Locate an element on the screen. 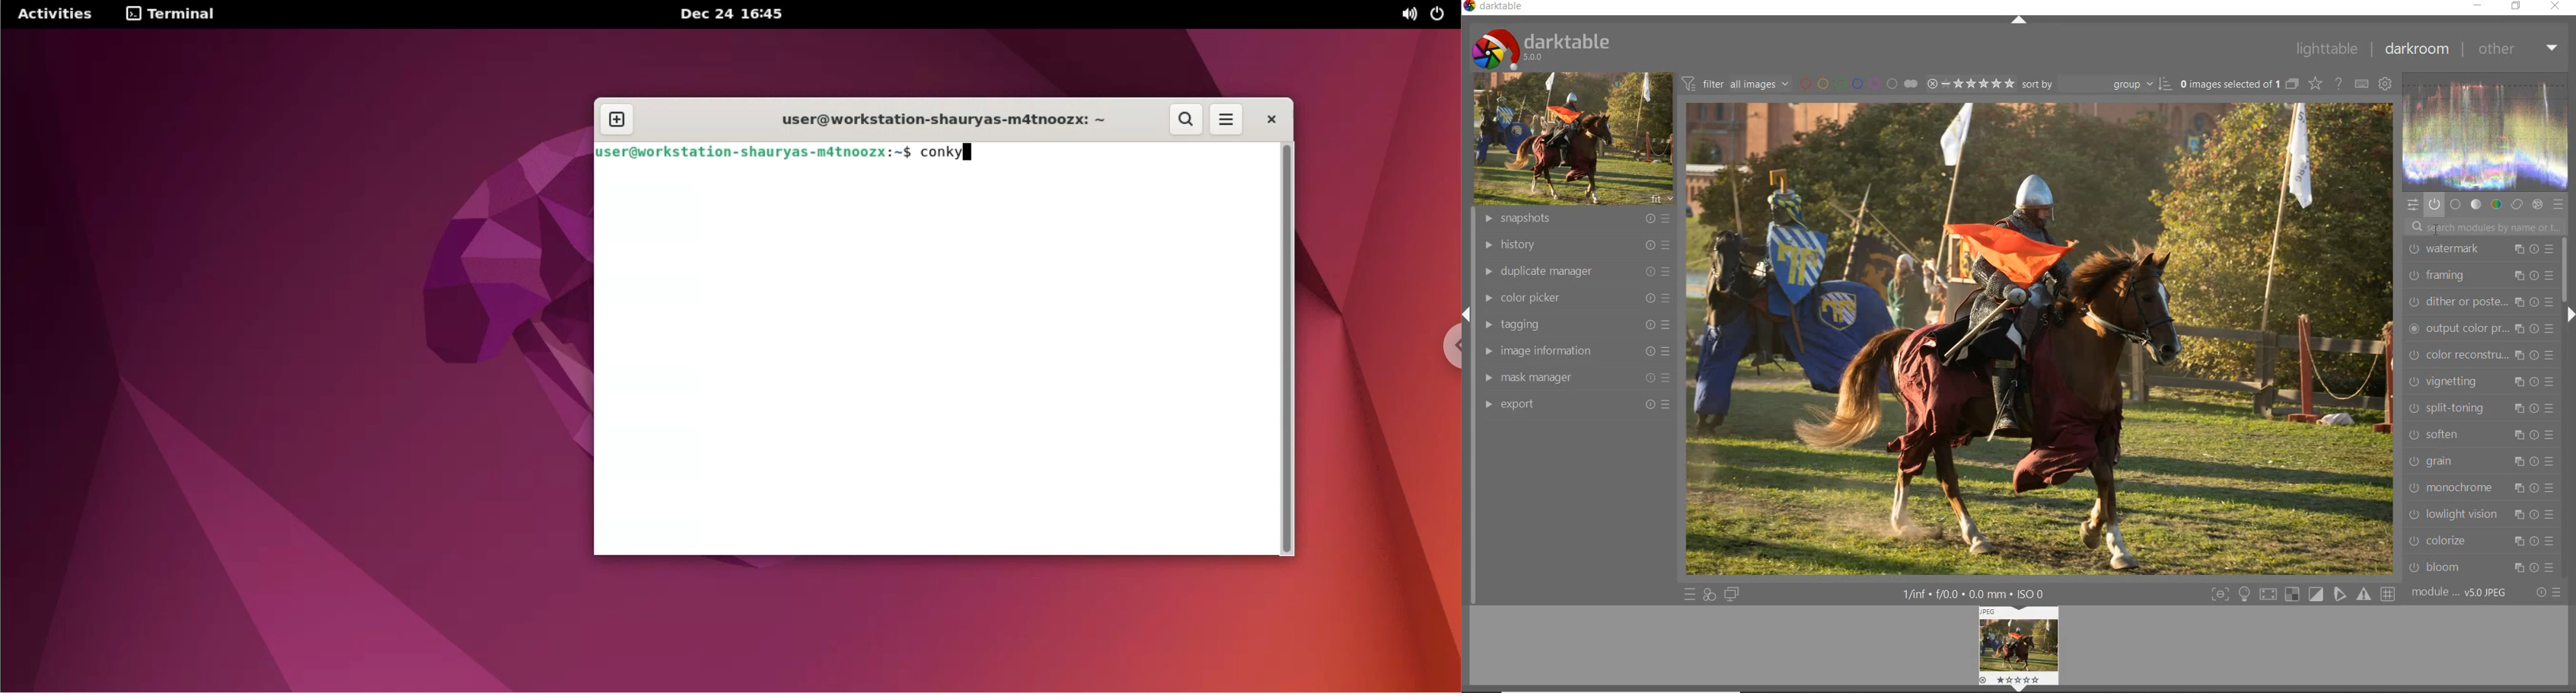 This screenshot has width=2576, height=700. selected image is located at coordinates (2041, 338).